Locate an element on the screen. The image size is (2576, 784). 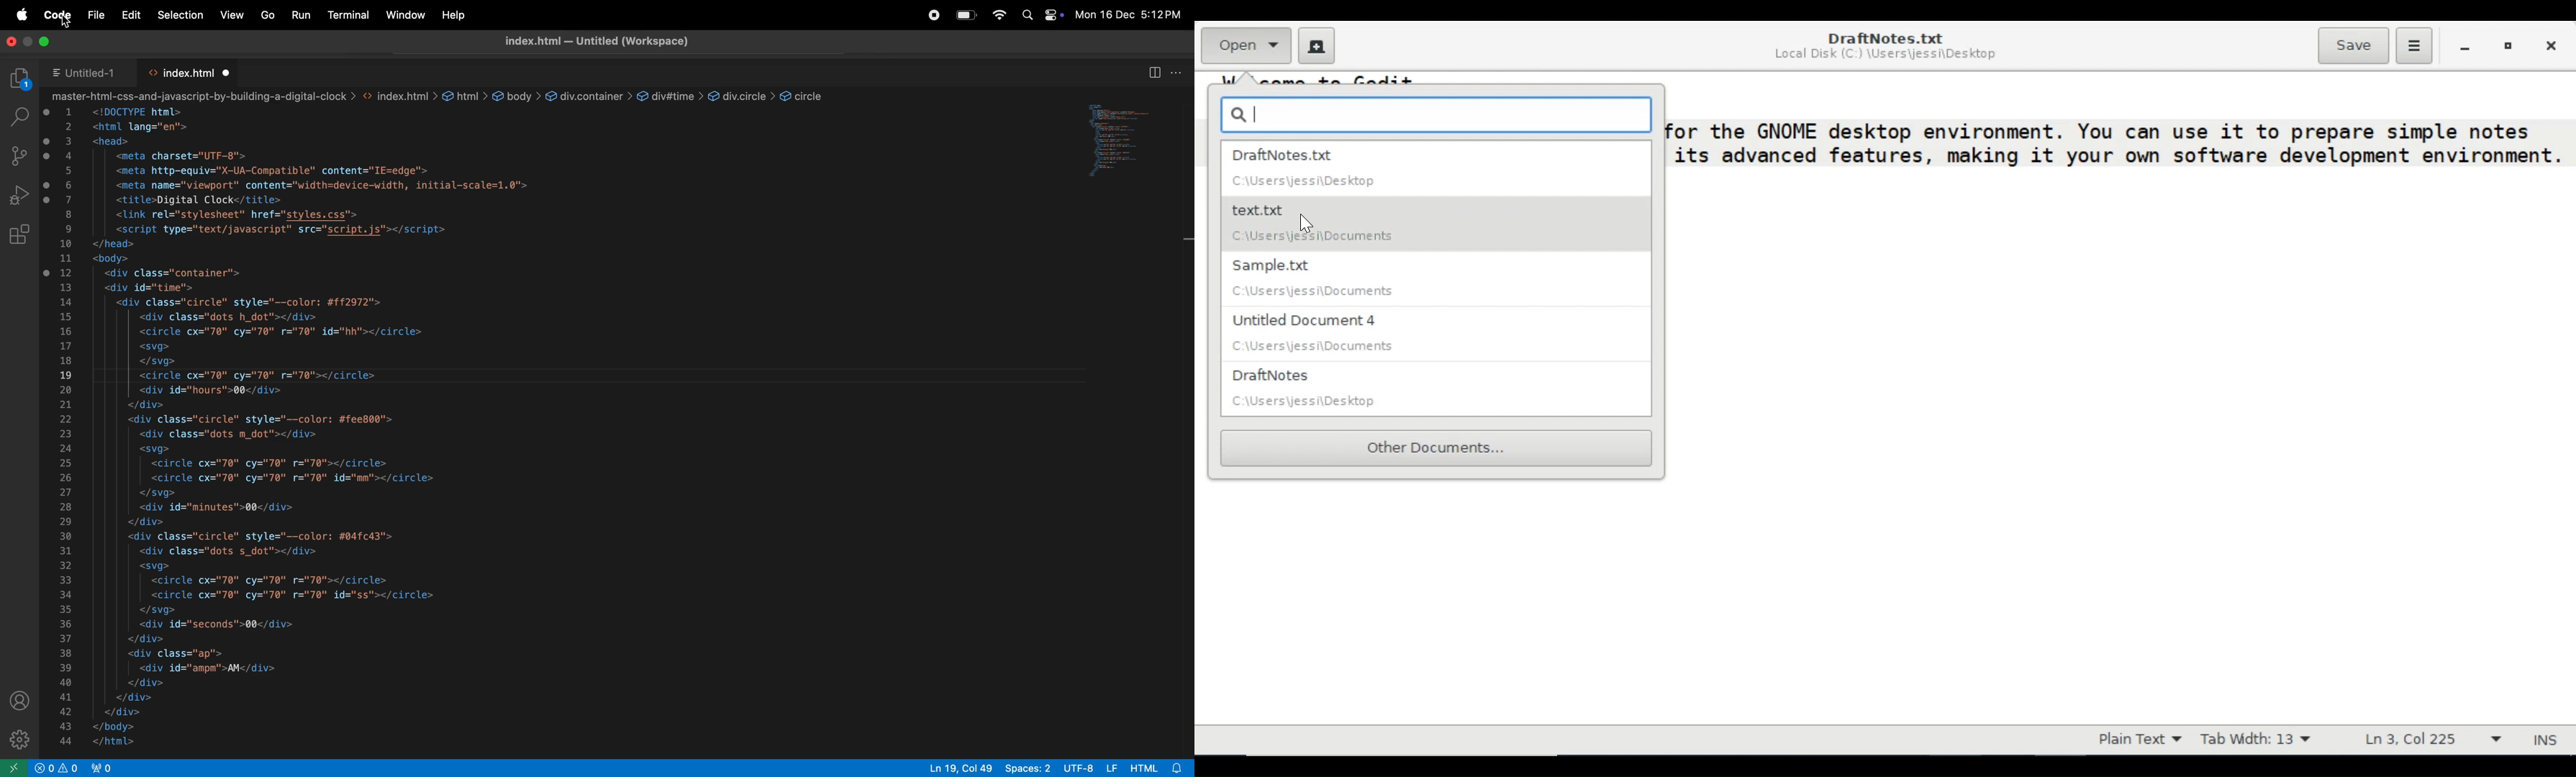
</div> is located at coordinates (149, 405).